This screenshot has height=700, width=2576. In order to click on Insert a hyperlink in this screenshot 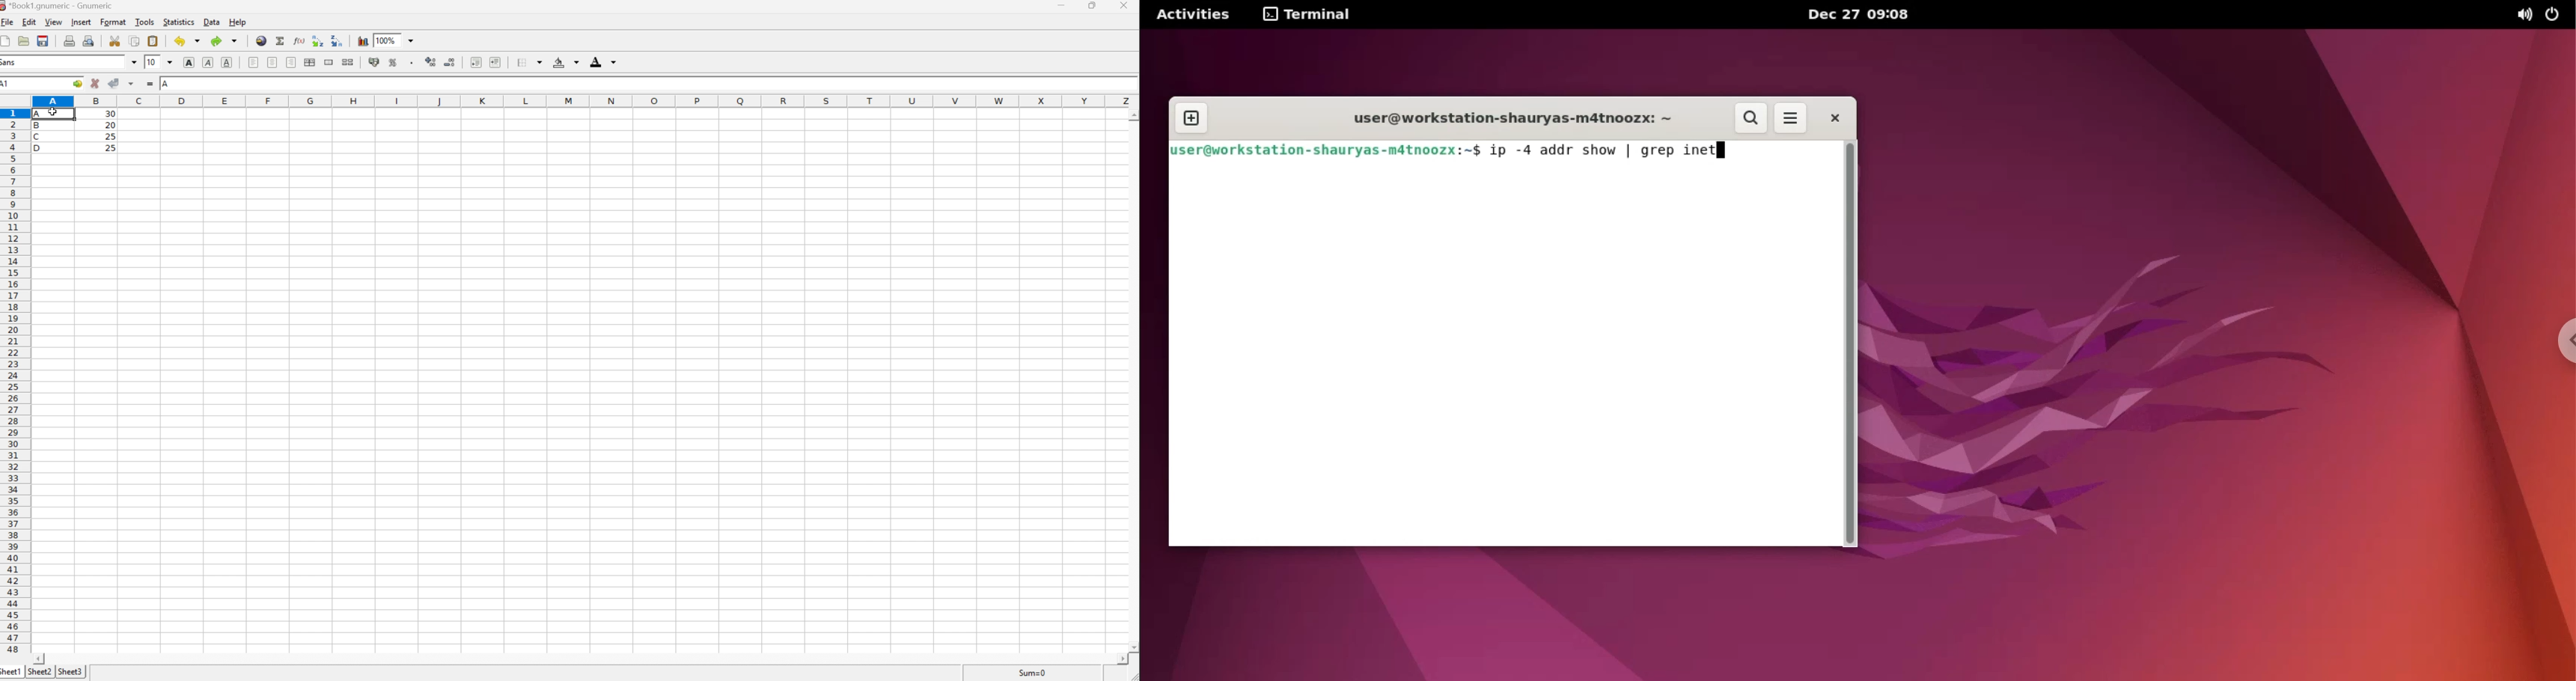, I will do `click(261, 41)`.